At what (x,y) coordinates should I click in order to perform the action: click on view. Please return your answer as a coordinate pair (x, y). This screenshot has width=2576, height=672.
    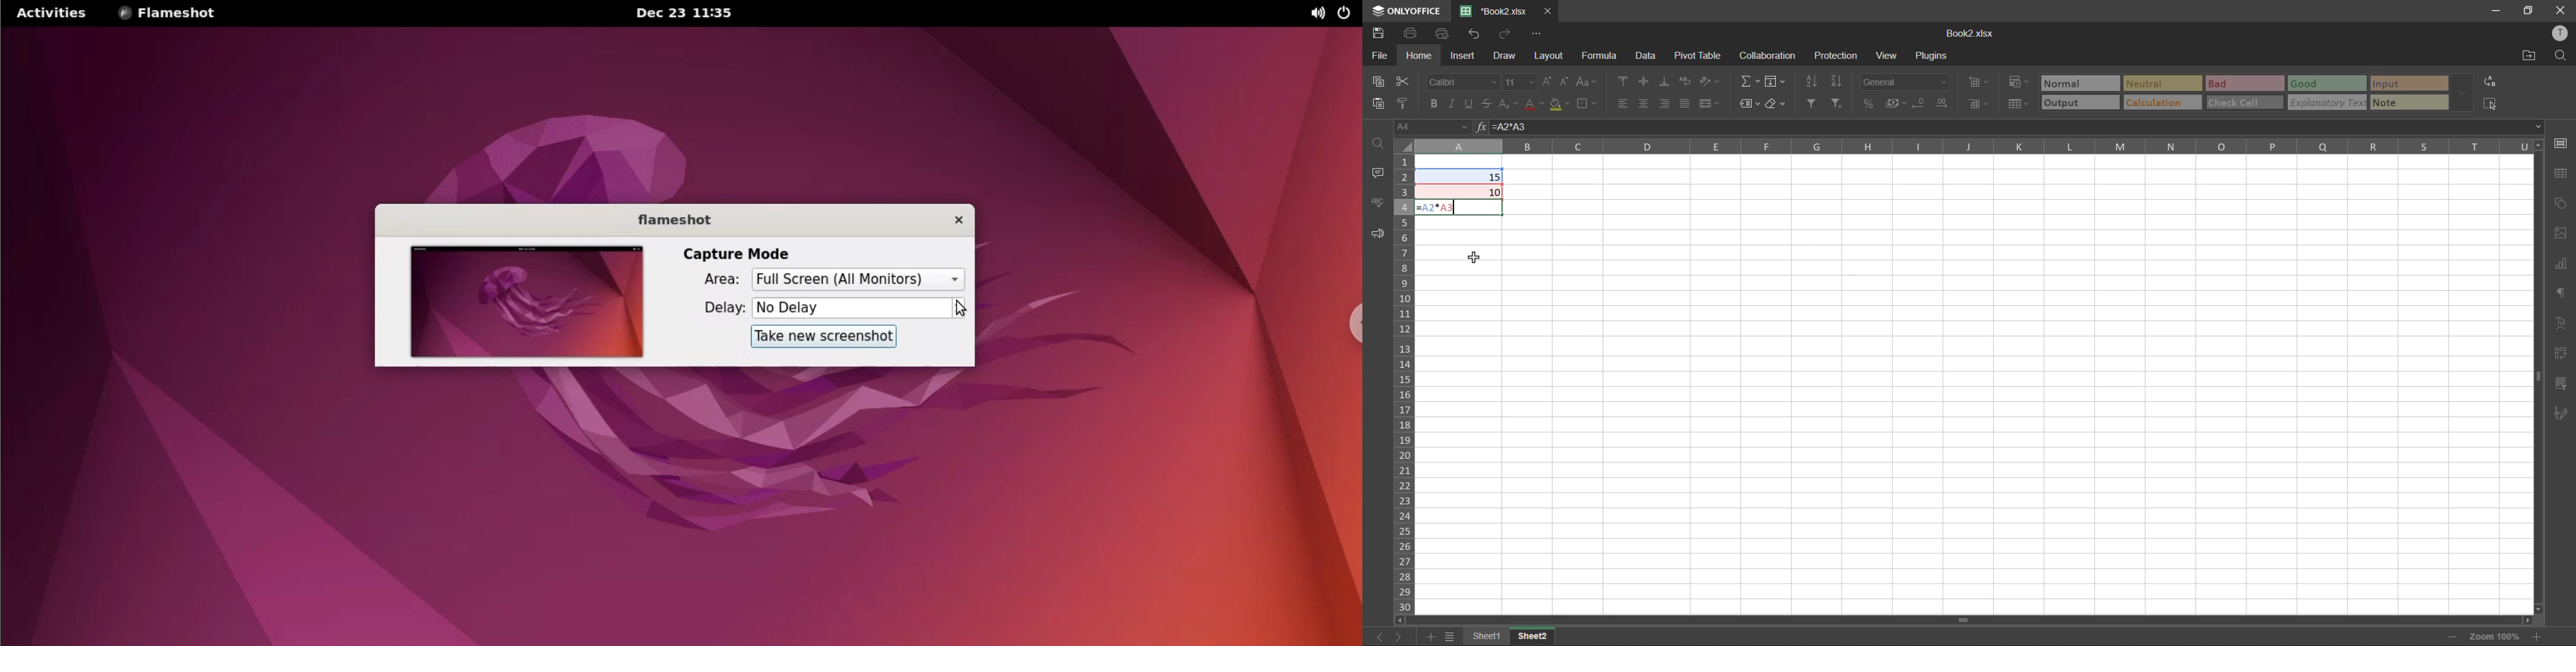
    Looking at the image, I should click on (1885, 57).